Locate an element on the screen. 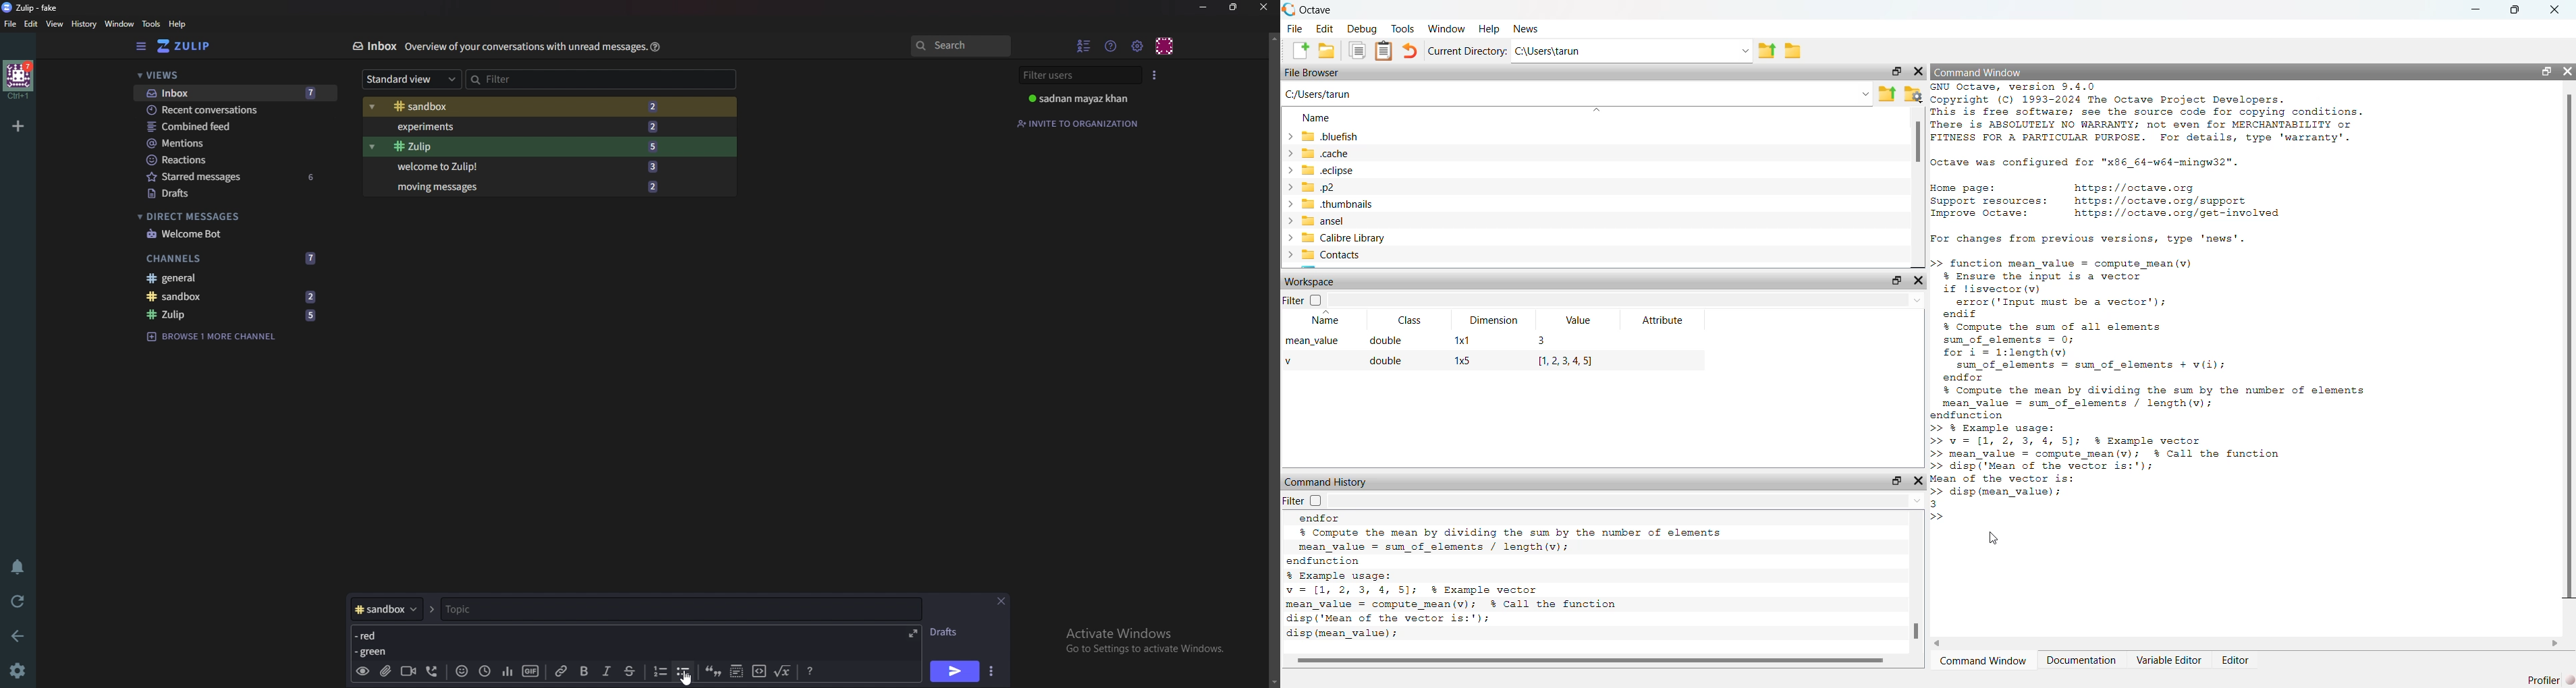 The width and height of the screenshot is (2576, 700). Reload is located at coordinates (18, 602).